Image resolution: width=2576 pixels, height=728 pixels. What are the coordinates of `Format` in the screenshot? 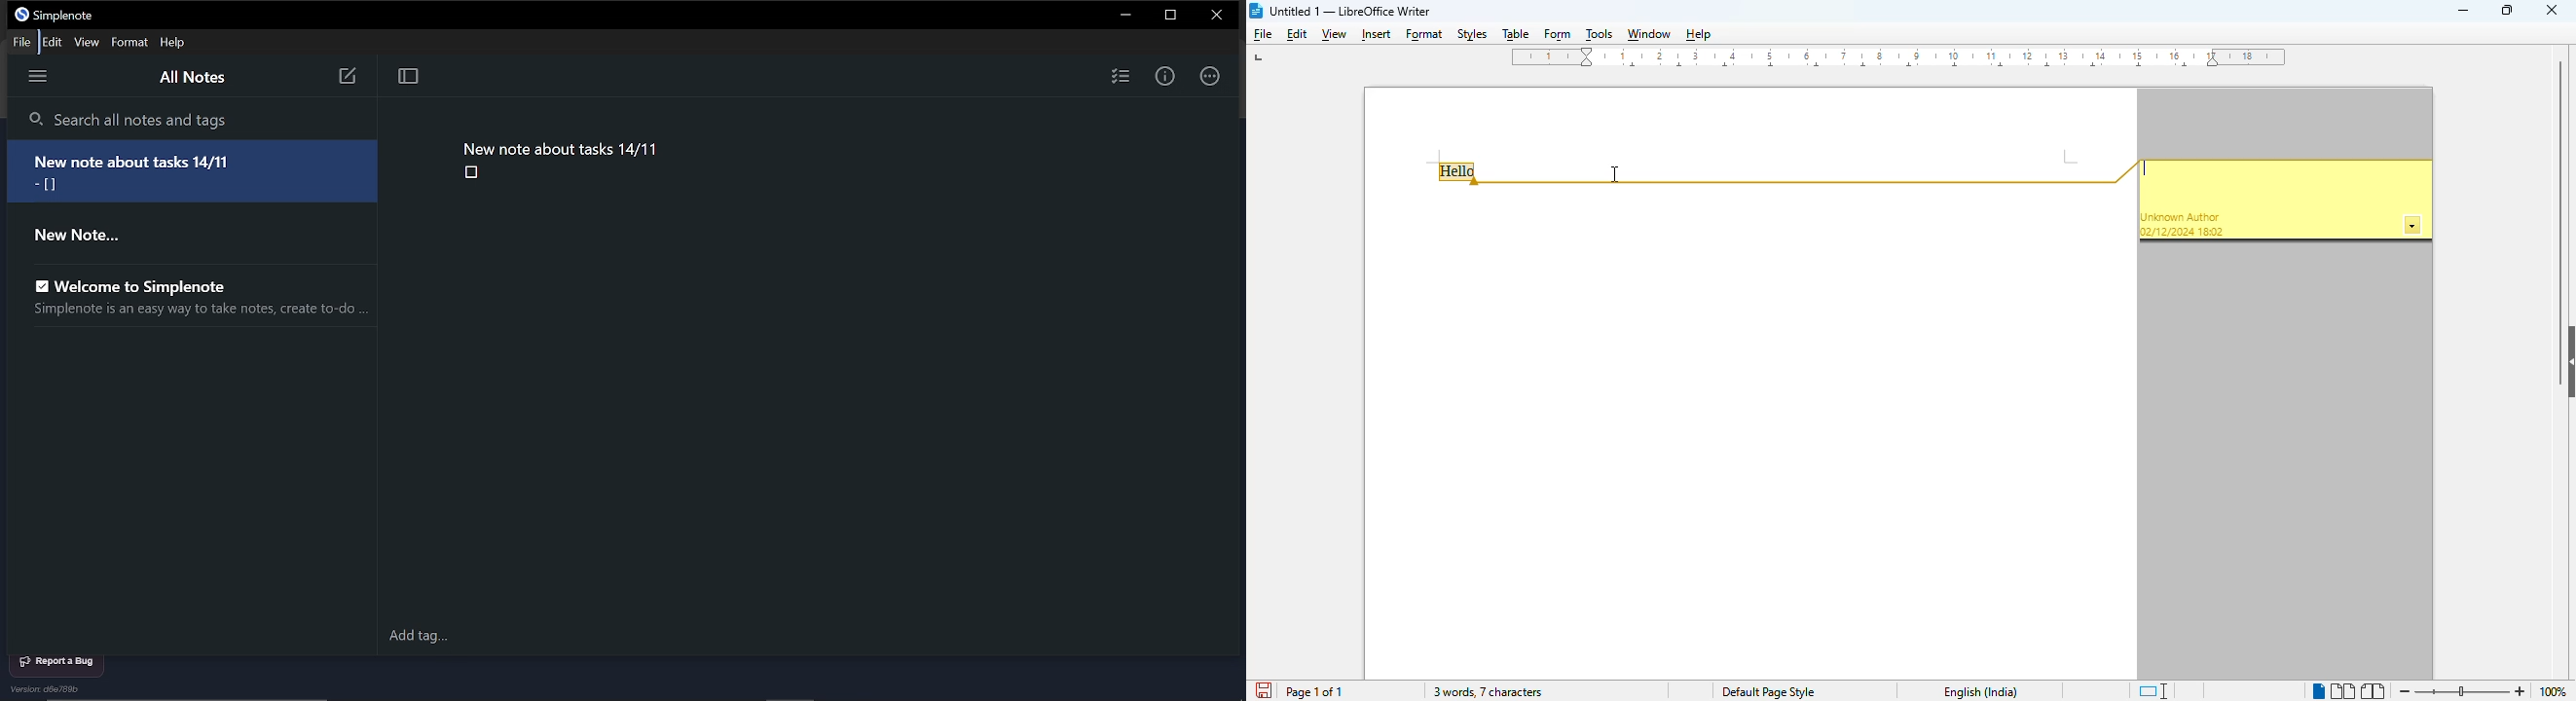 It's located at (129, 43).